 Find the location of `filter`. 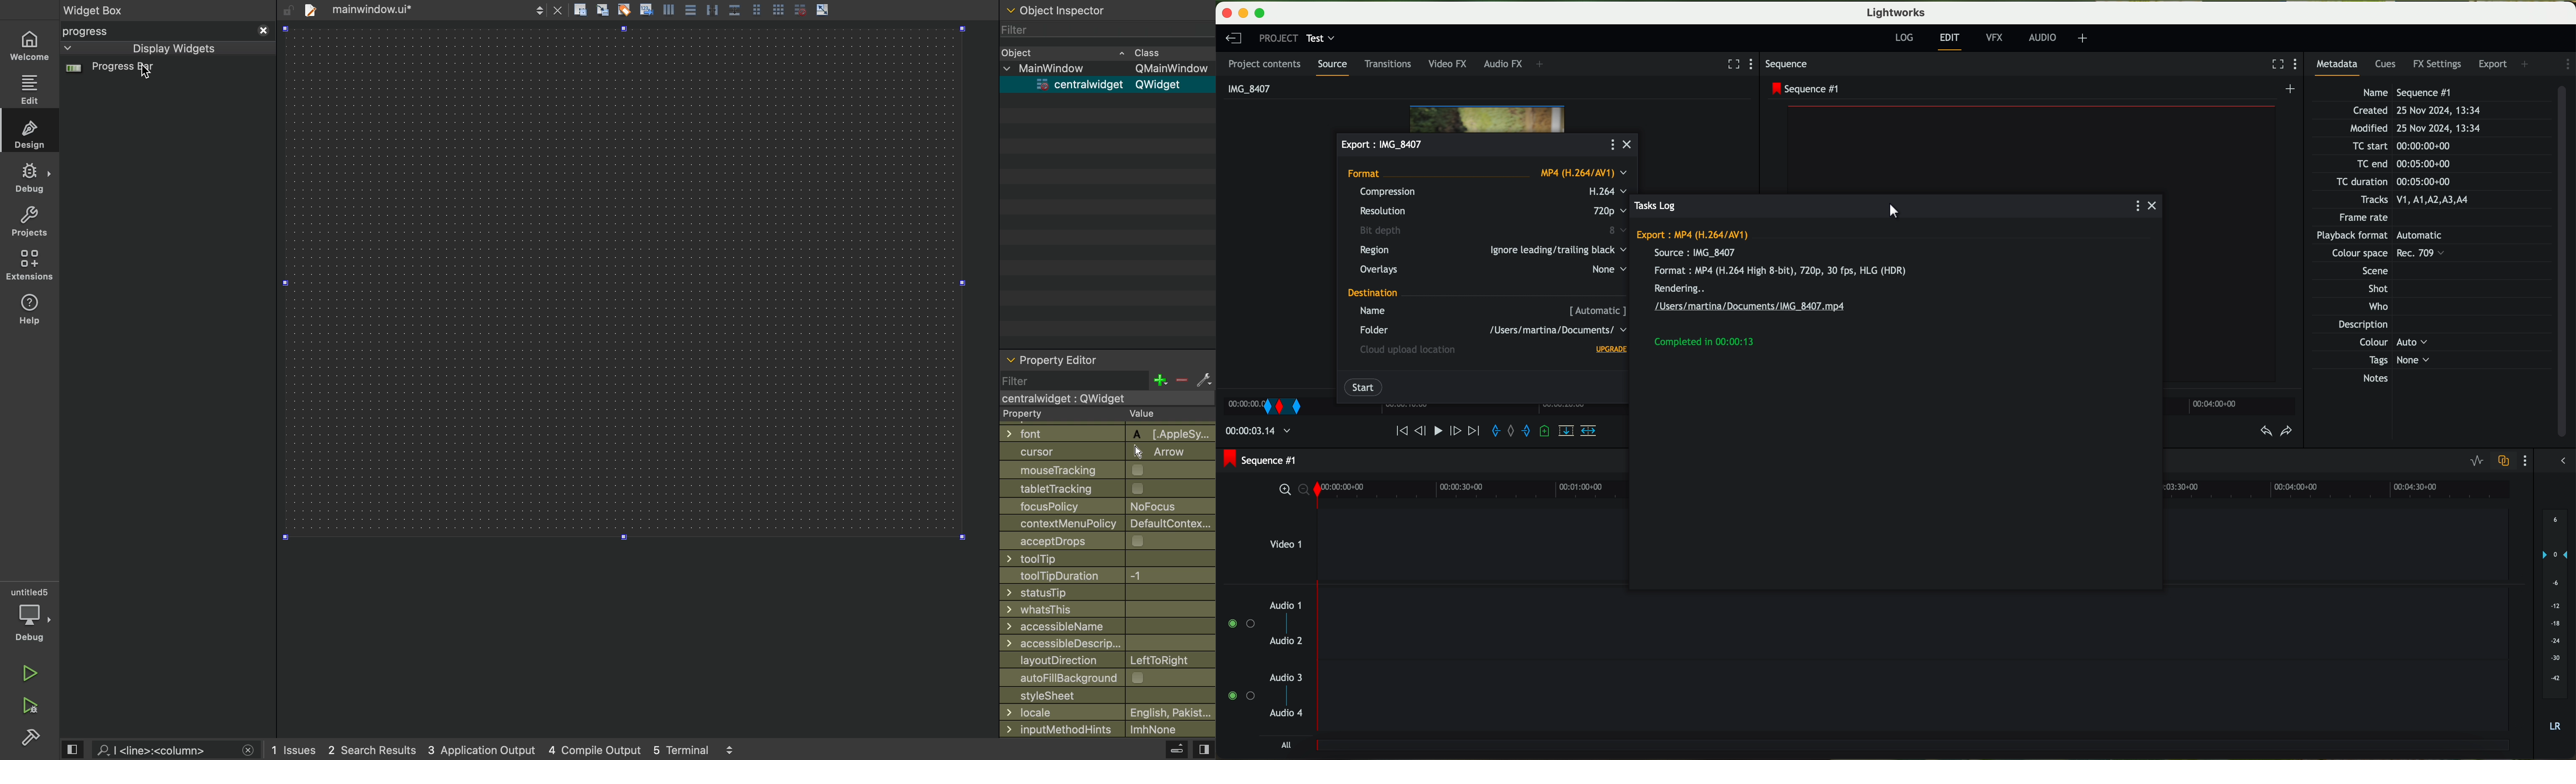

filter is located at coordinates (1106, 380).